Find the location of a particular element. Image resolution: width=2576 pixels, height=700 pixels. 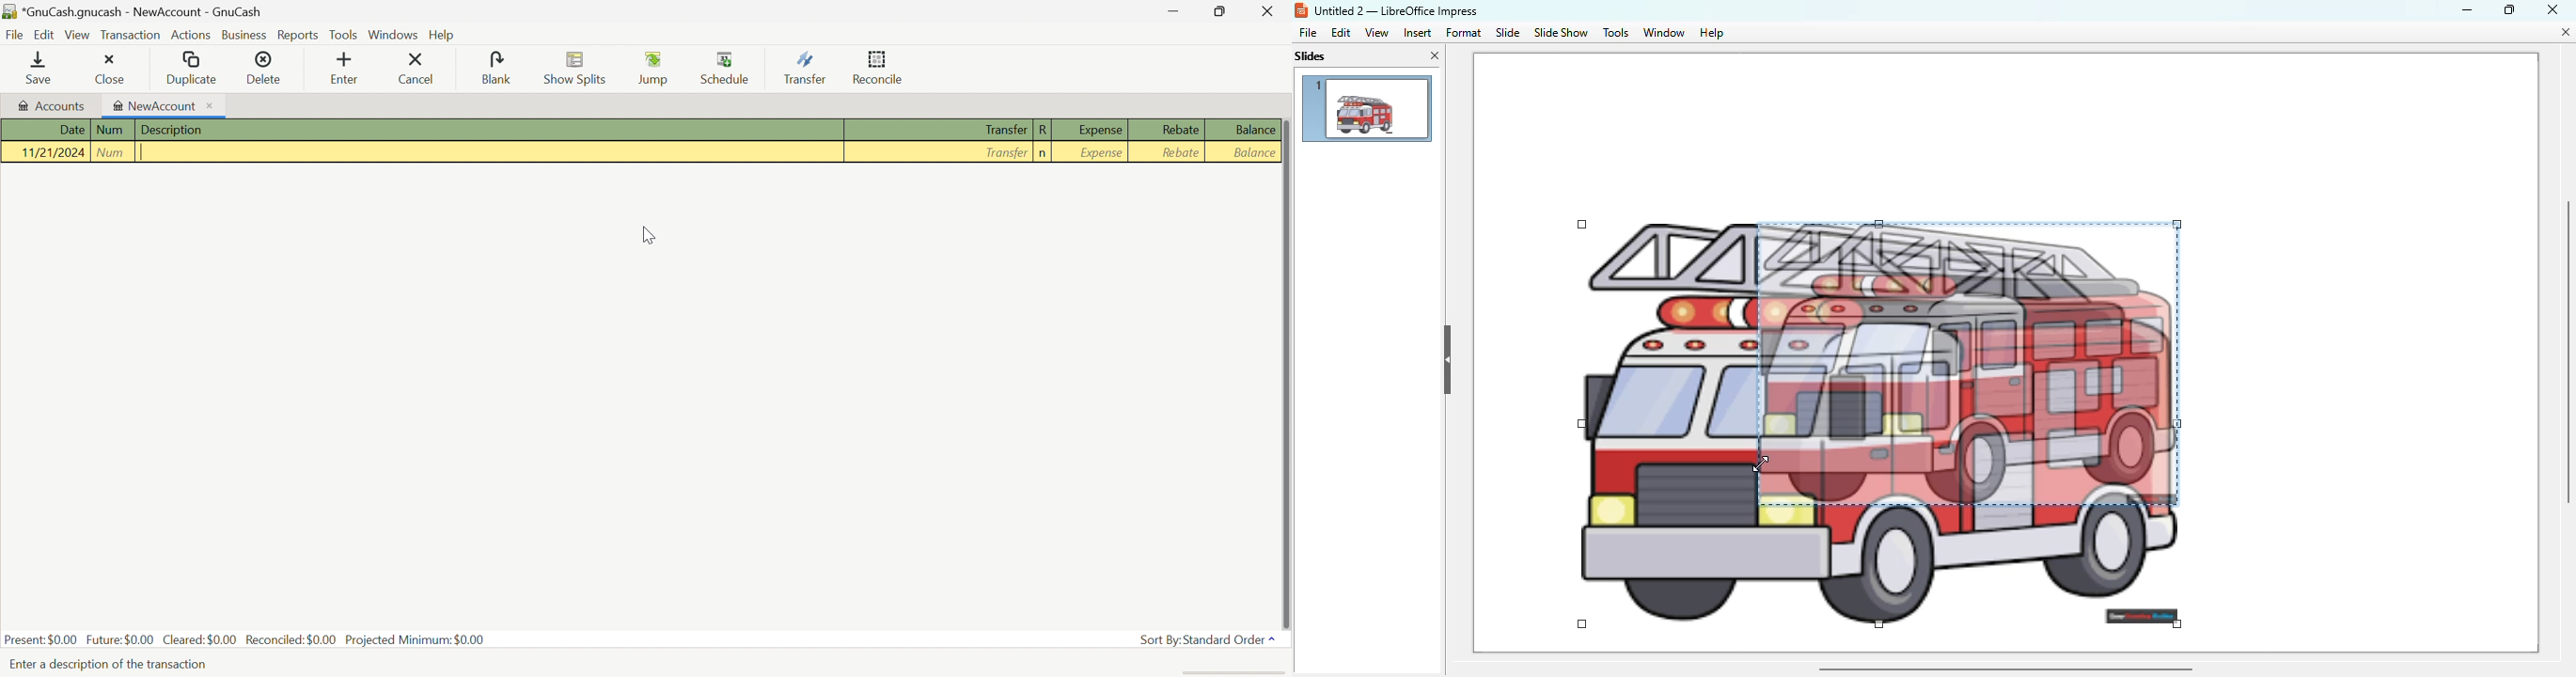

slide 1 preview is located at coordinates (1366, 108).